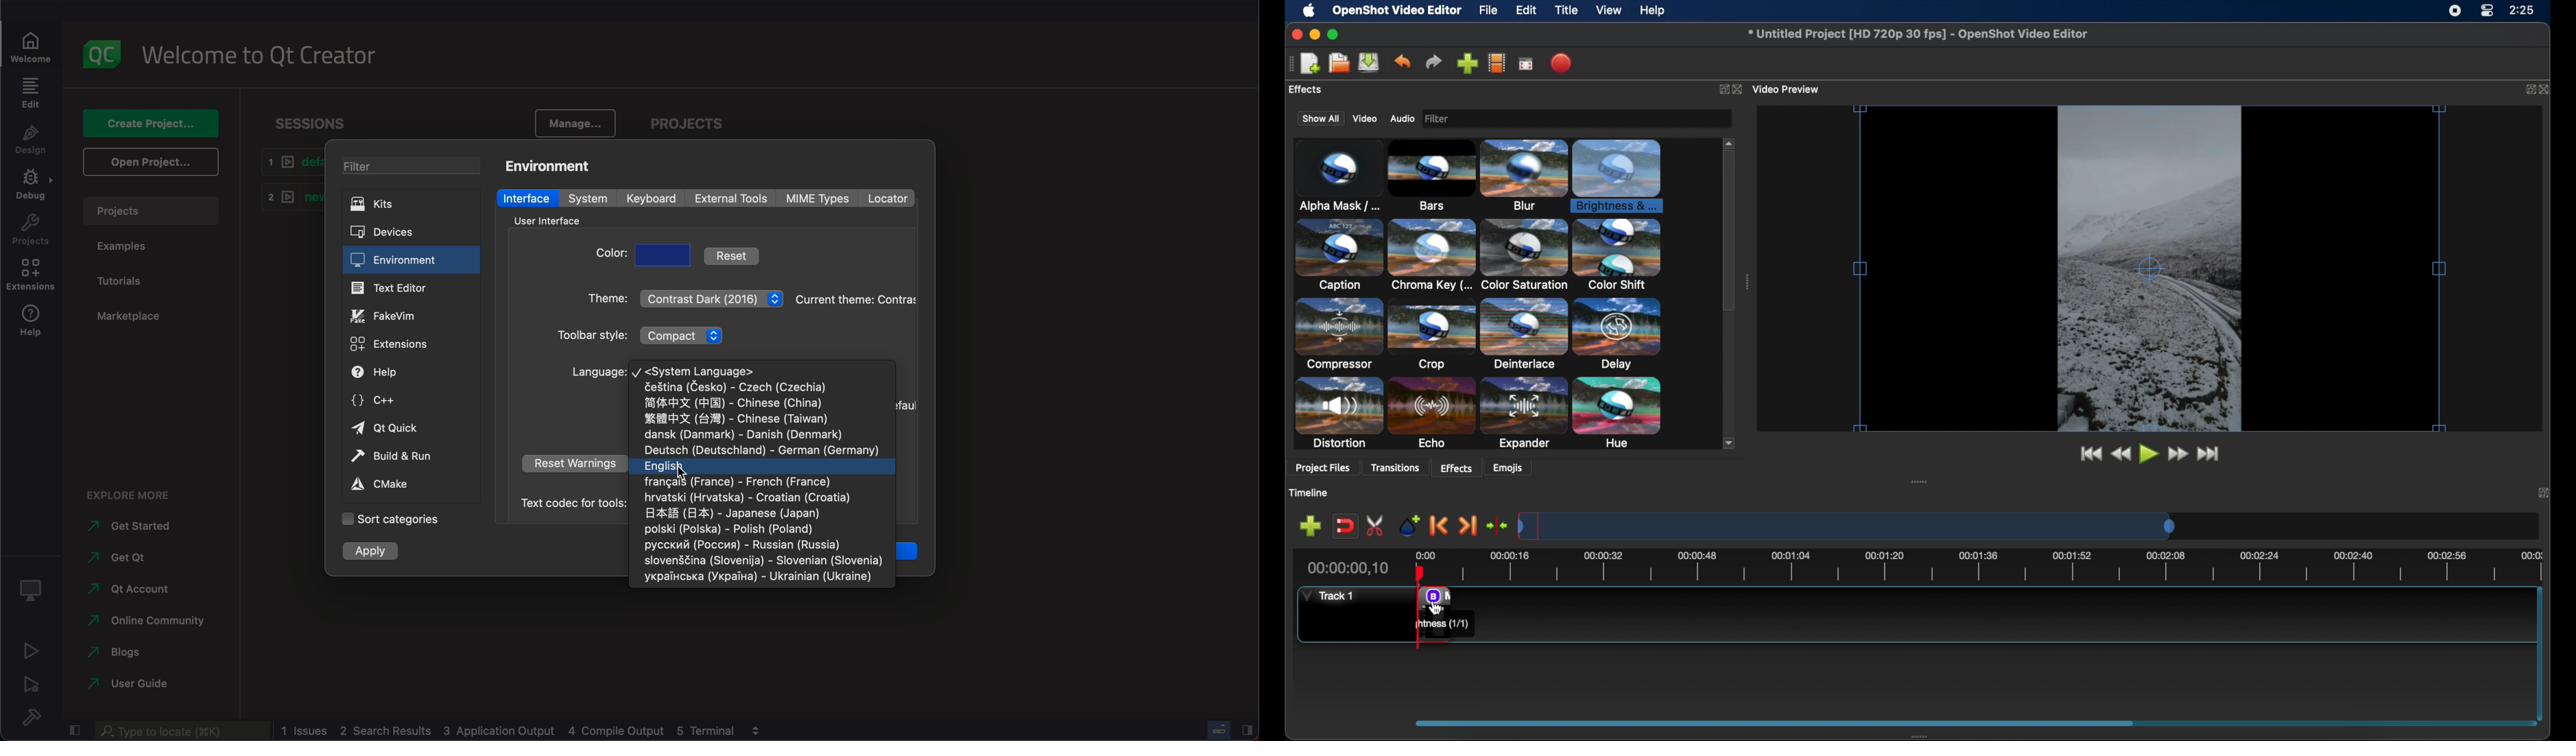 Image resolution: width=2576 pixels, height=756 pixels. I want to click on sessions, so click(323, 121).